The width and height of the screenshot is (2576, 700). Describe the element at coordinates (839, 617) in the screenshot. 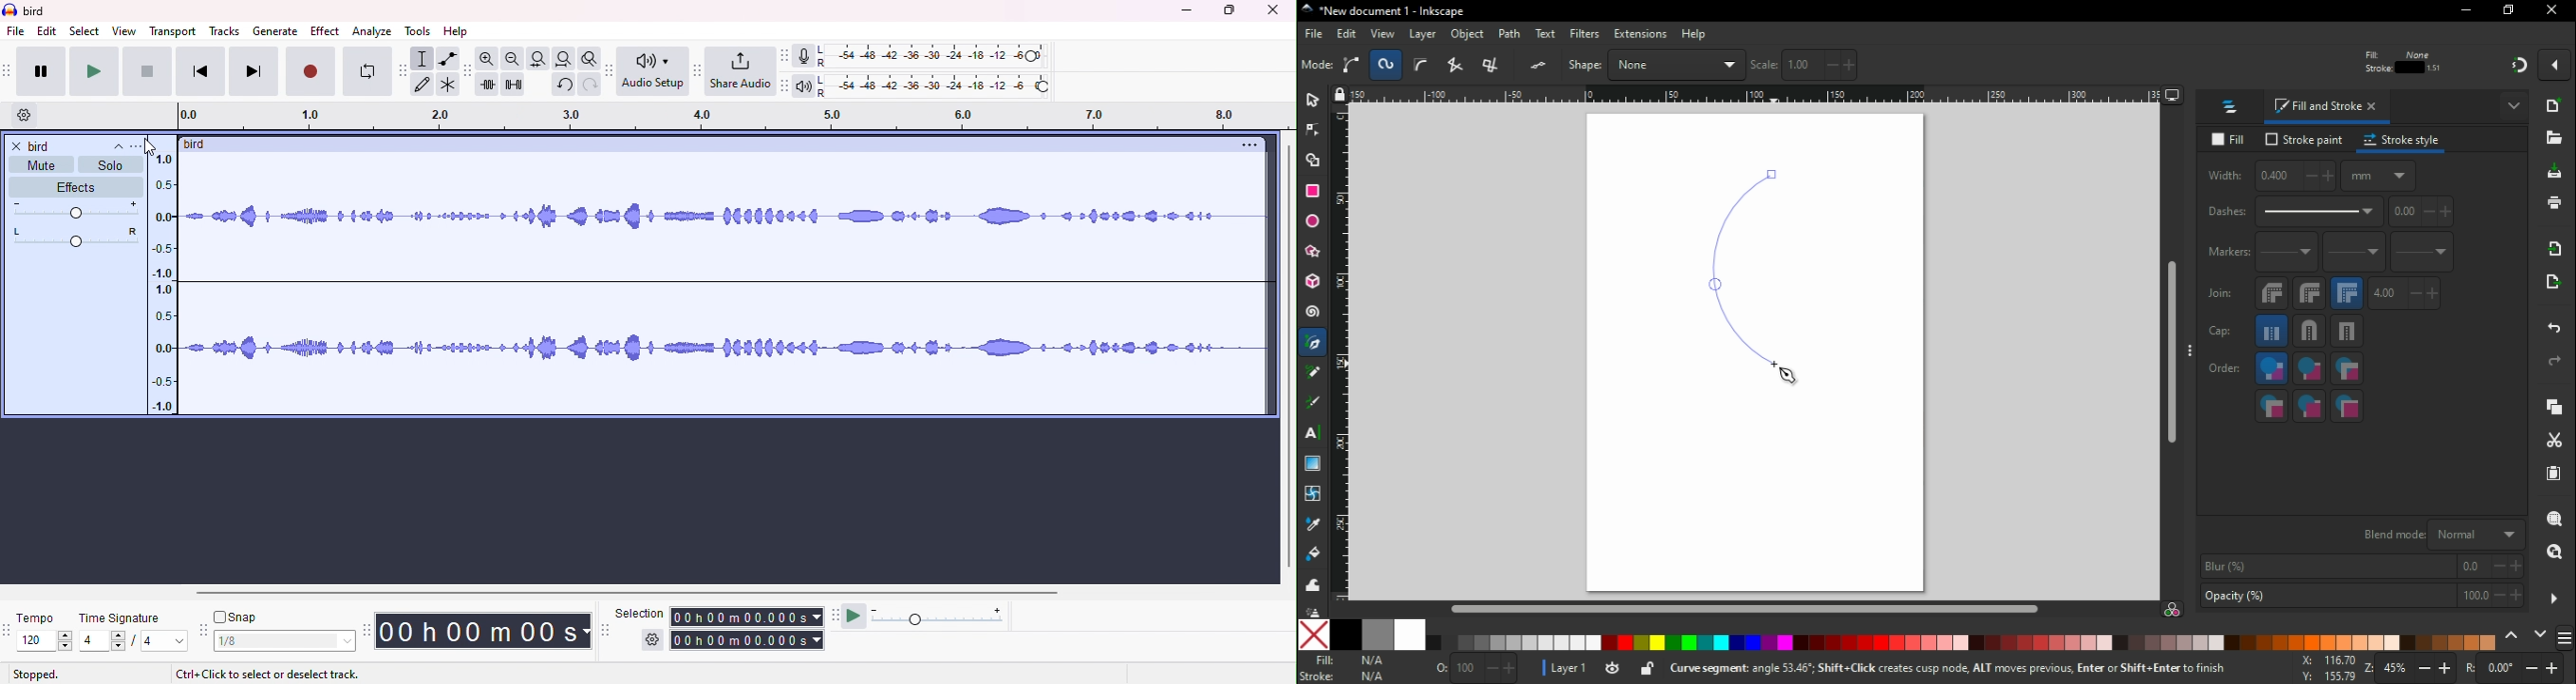

I see `play at speed tool bar` at that location.